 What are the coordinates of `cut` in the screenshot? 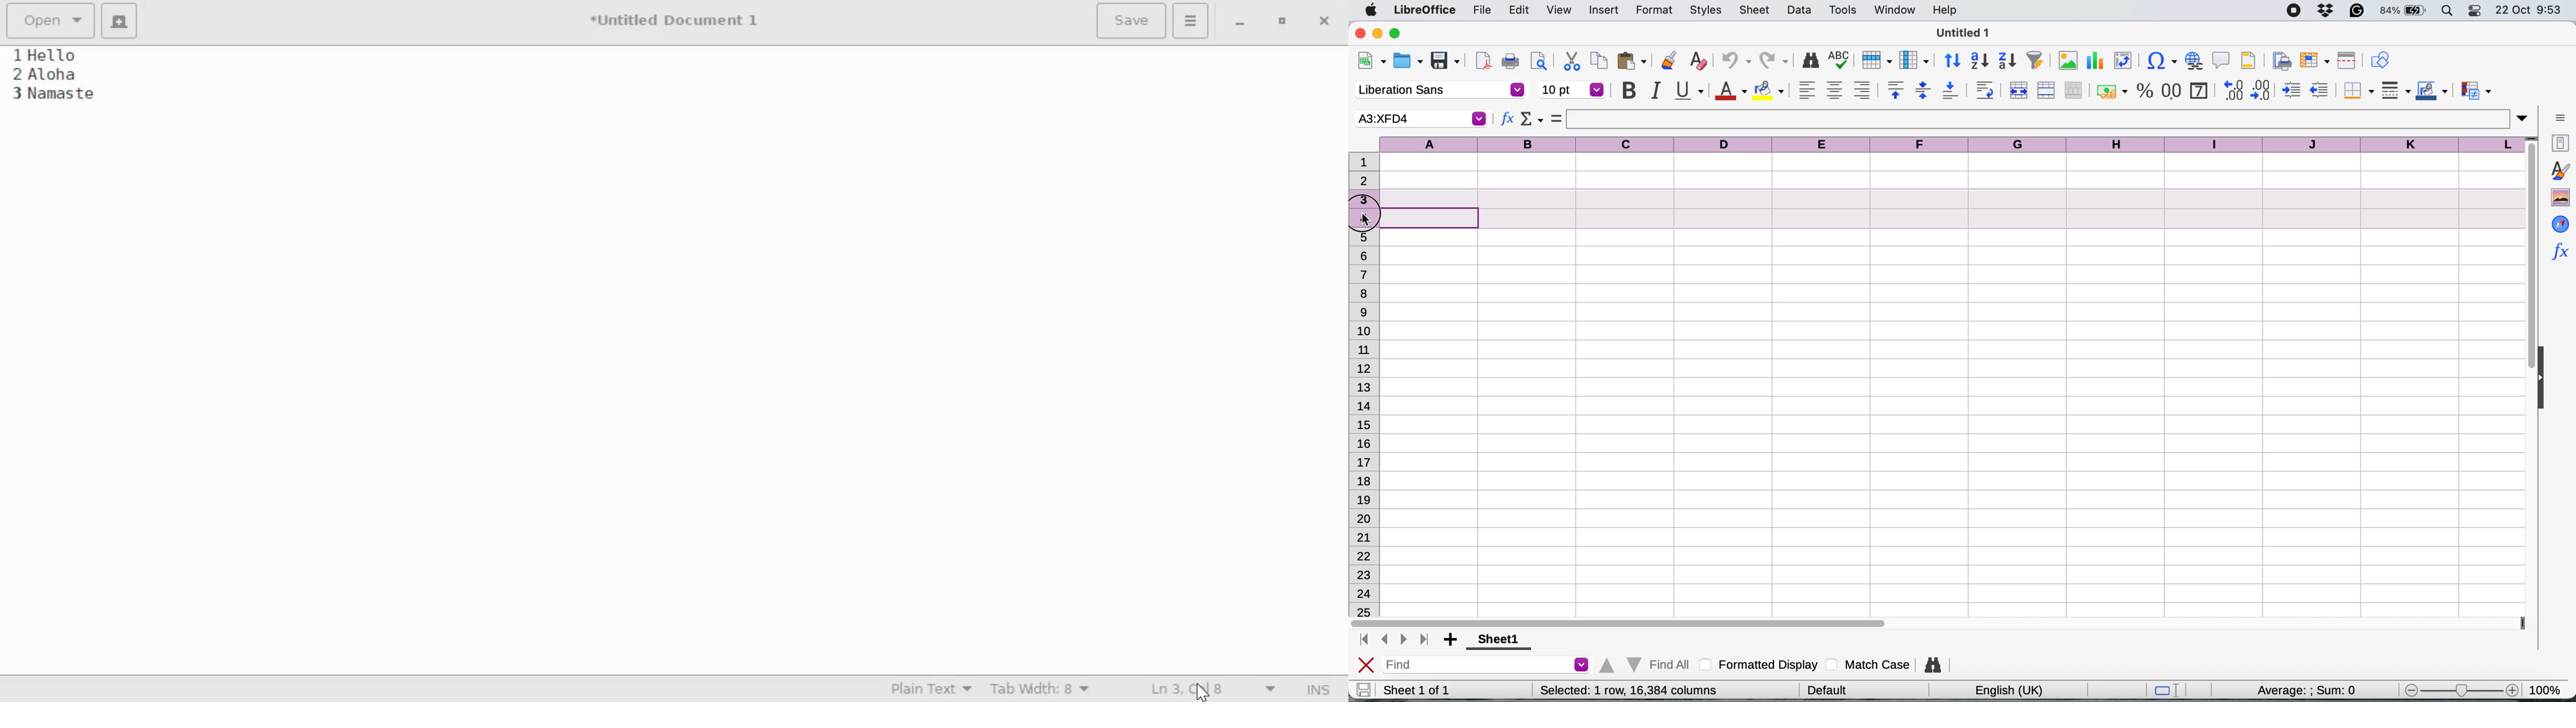 It's located at (1572, 60).